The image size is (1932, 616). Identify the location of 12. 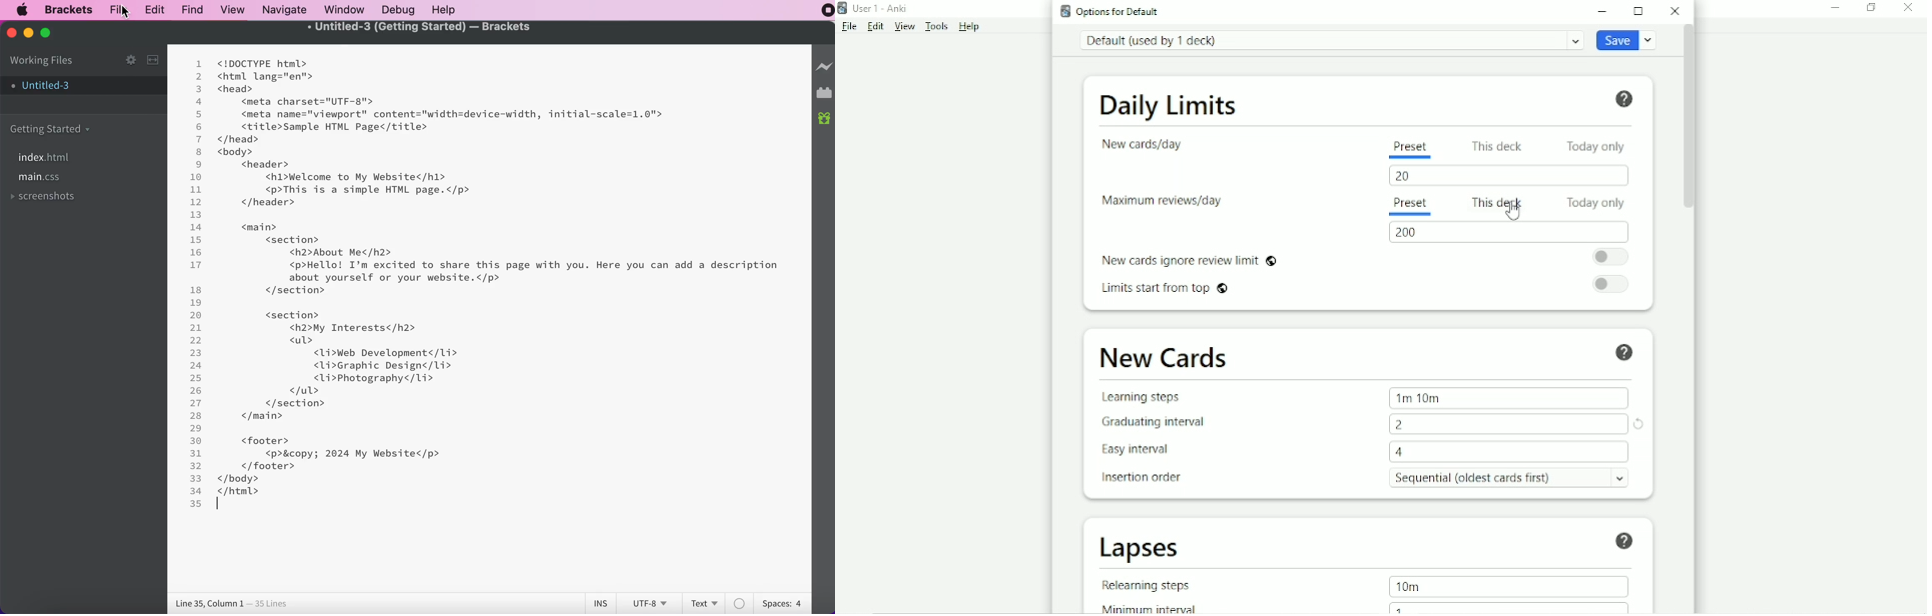
(196, 202).